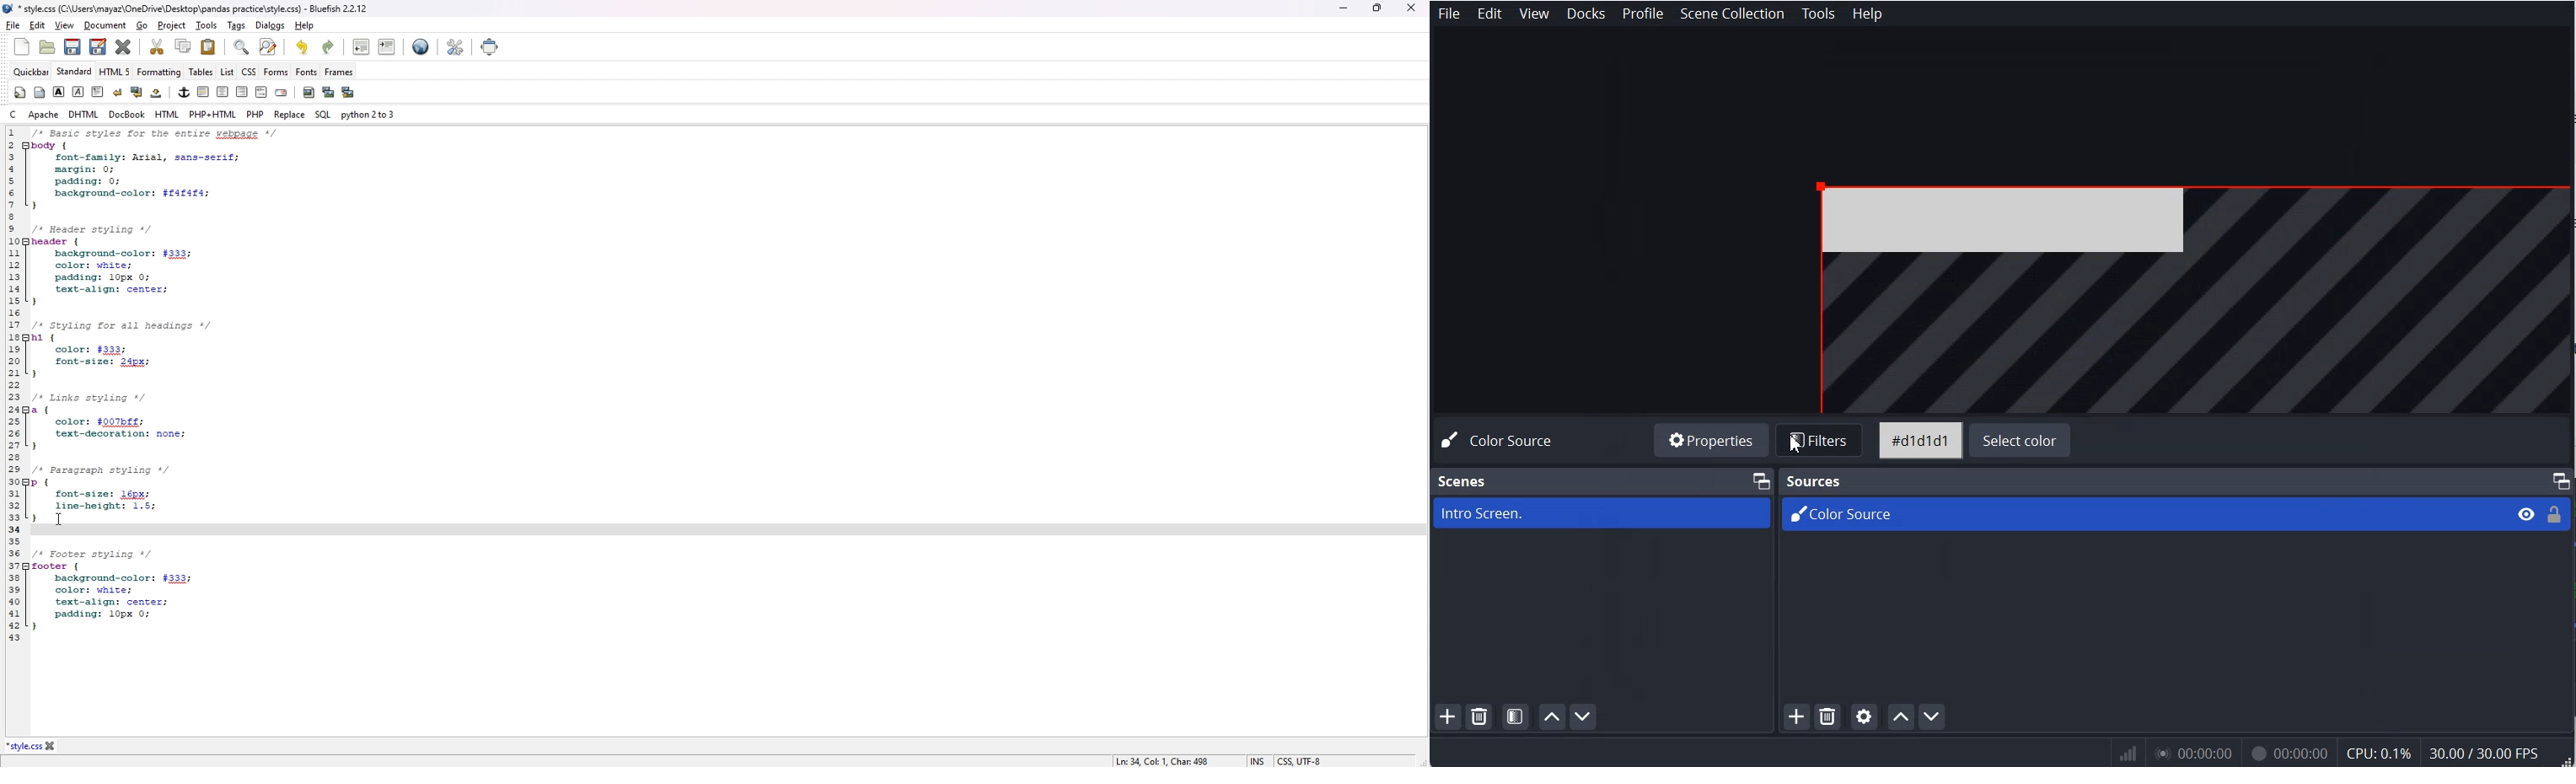 The width and height of the screenshot is (2576, 784). Describe the element at coordinates (39, 93) in the screenshot. I see `body` at that location.